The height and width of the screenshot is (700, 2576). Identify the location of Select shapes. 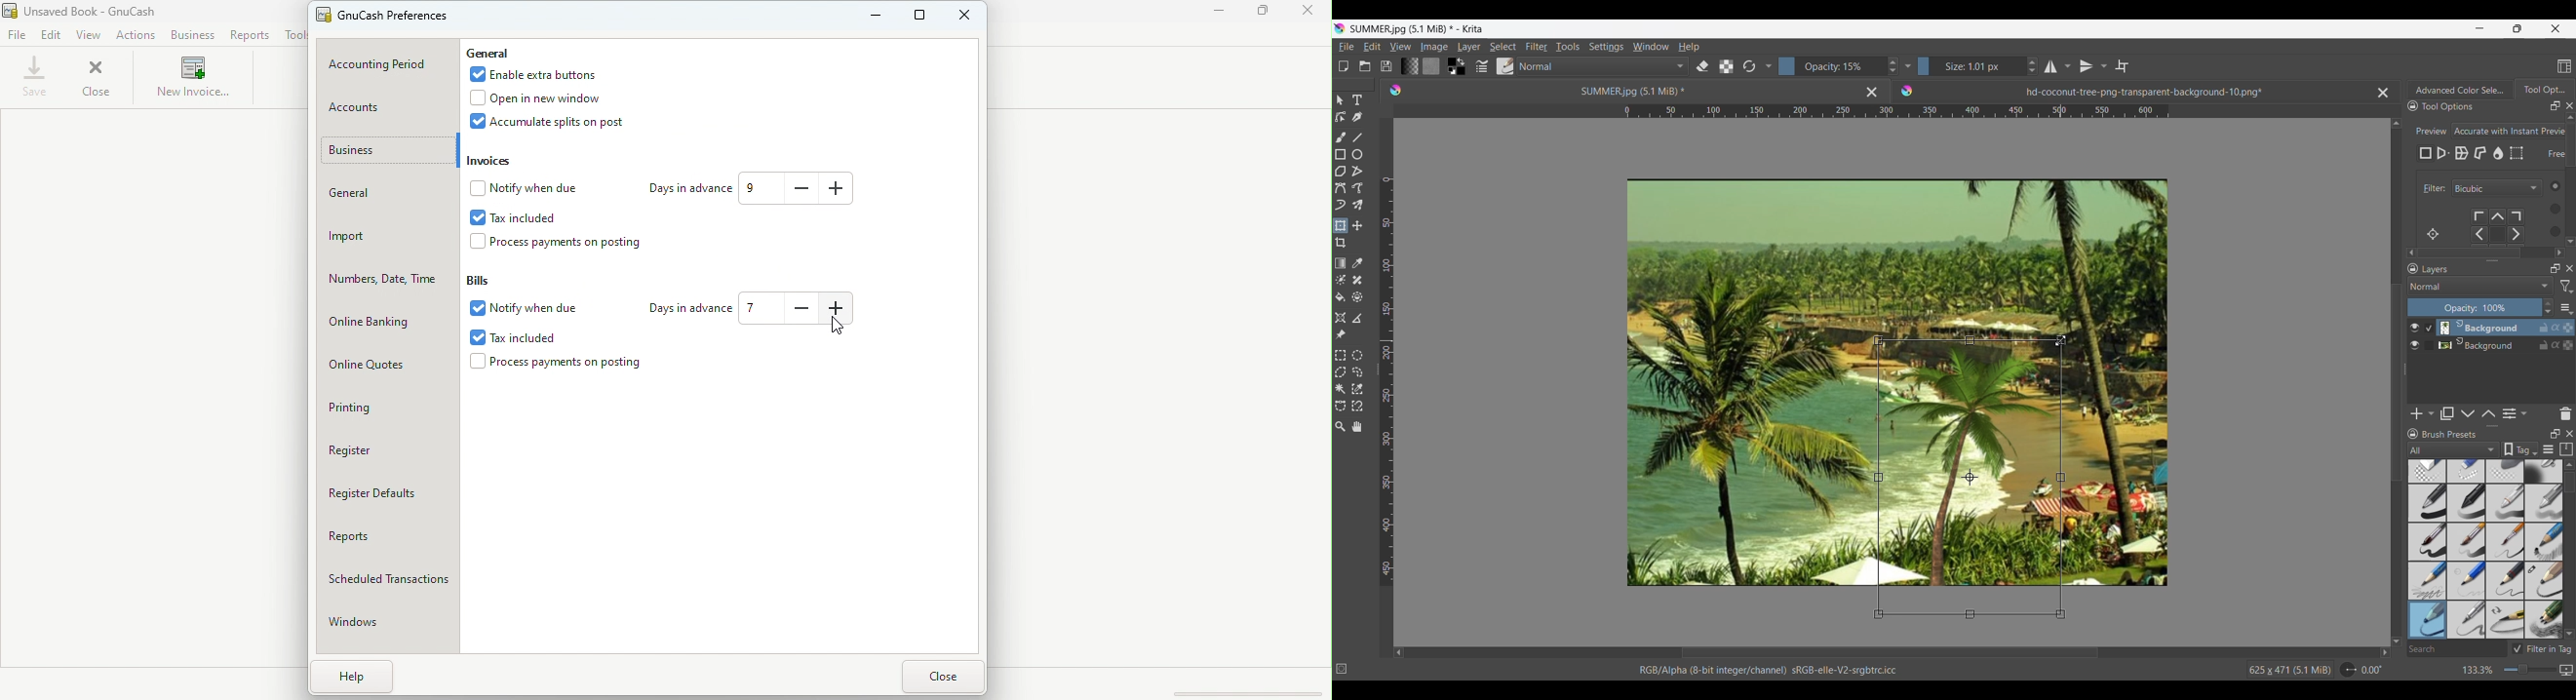
(1340, 100).